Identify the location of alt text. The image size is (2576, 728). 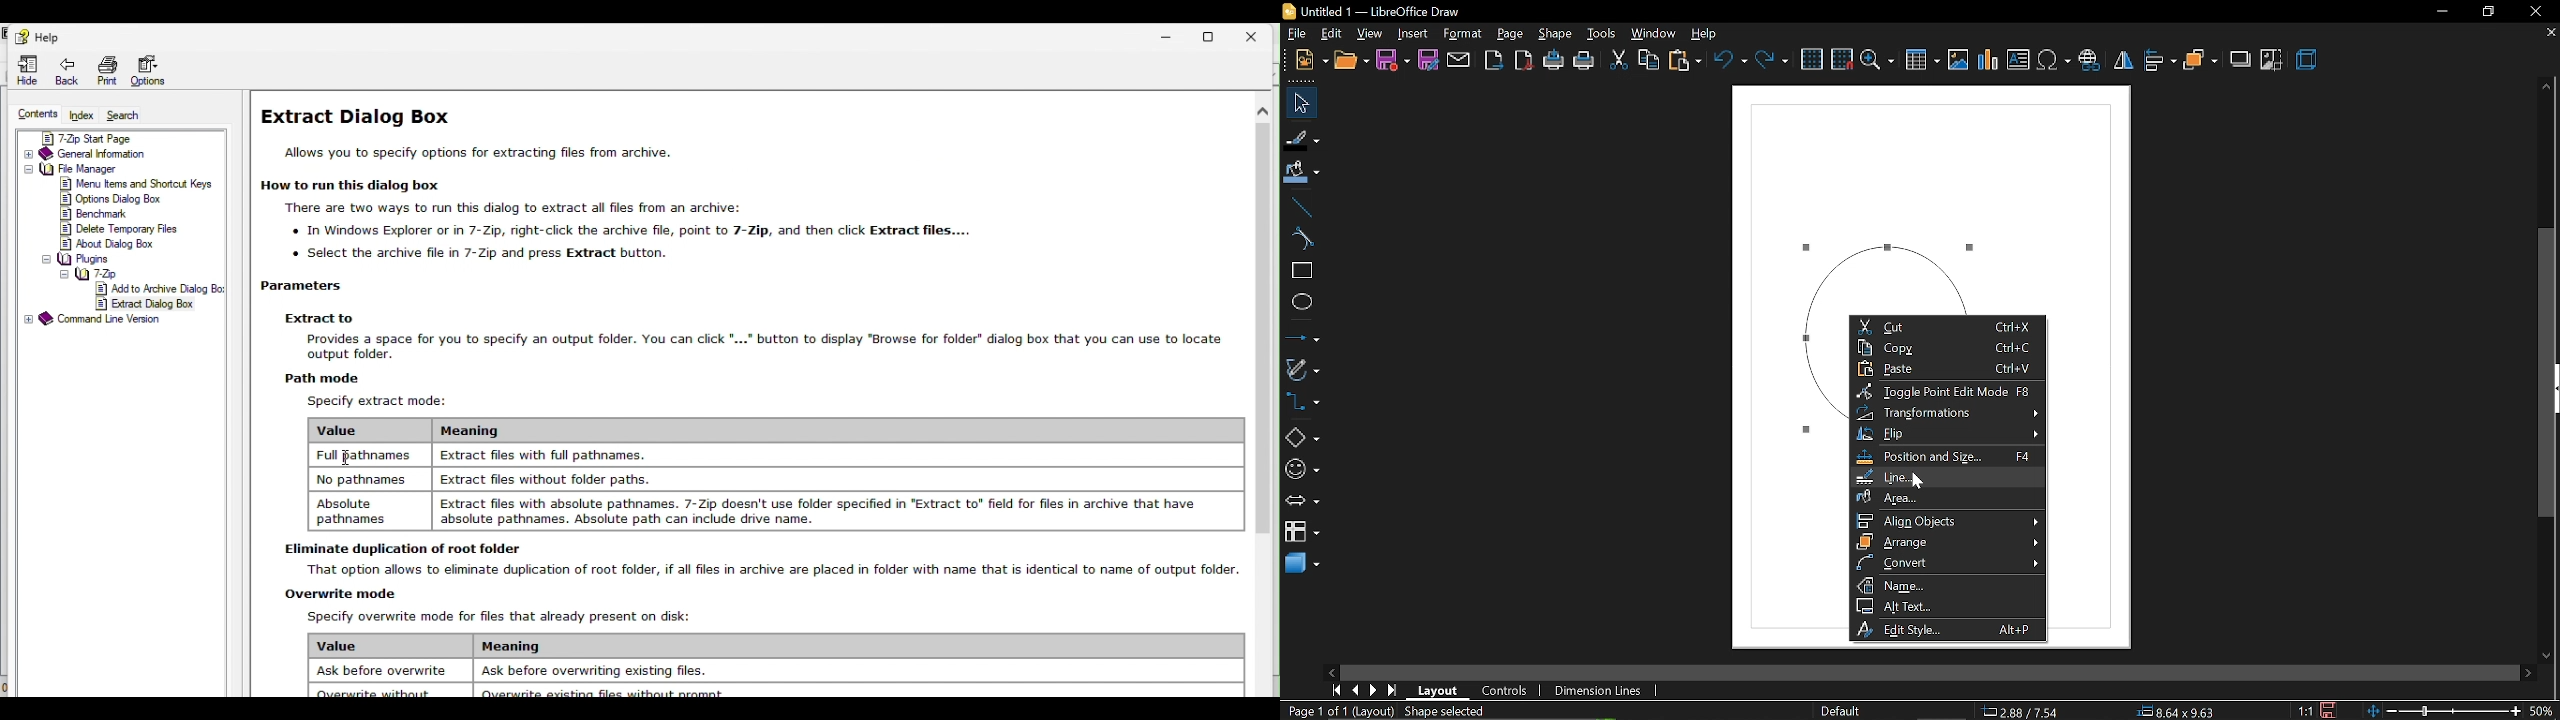
(1947, 606).